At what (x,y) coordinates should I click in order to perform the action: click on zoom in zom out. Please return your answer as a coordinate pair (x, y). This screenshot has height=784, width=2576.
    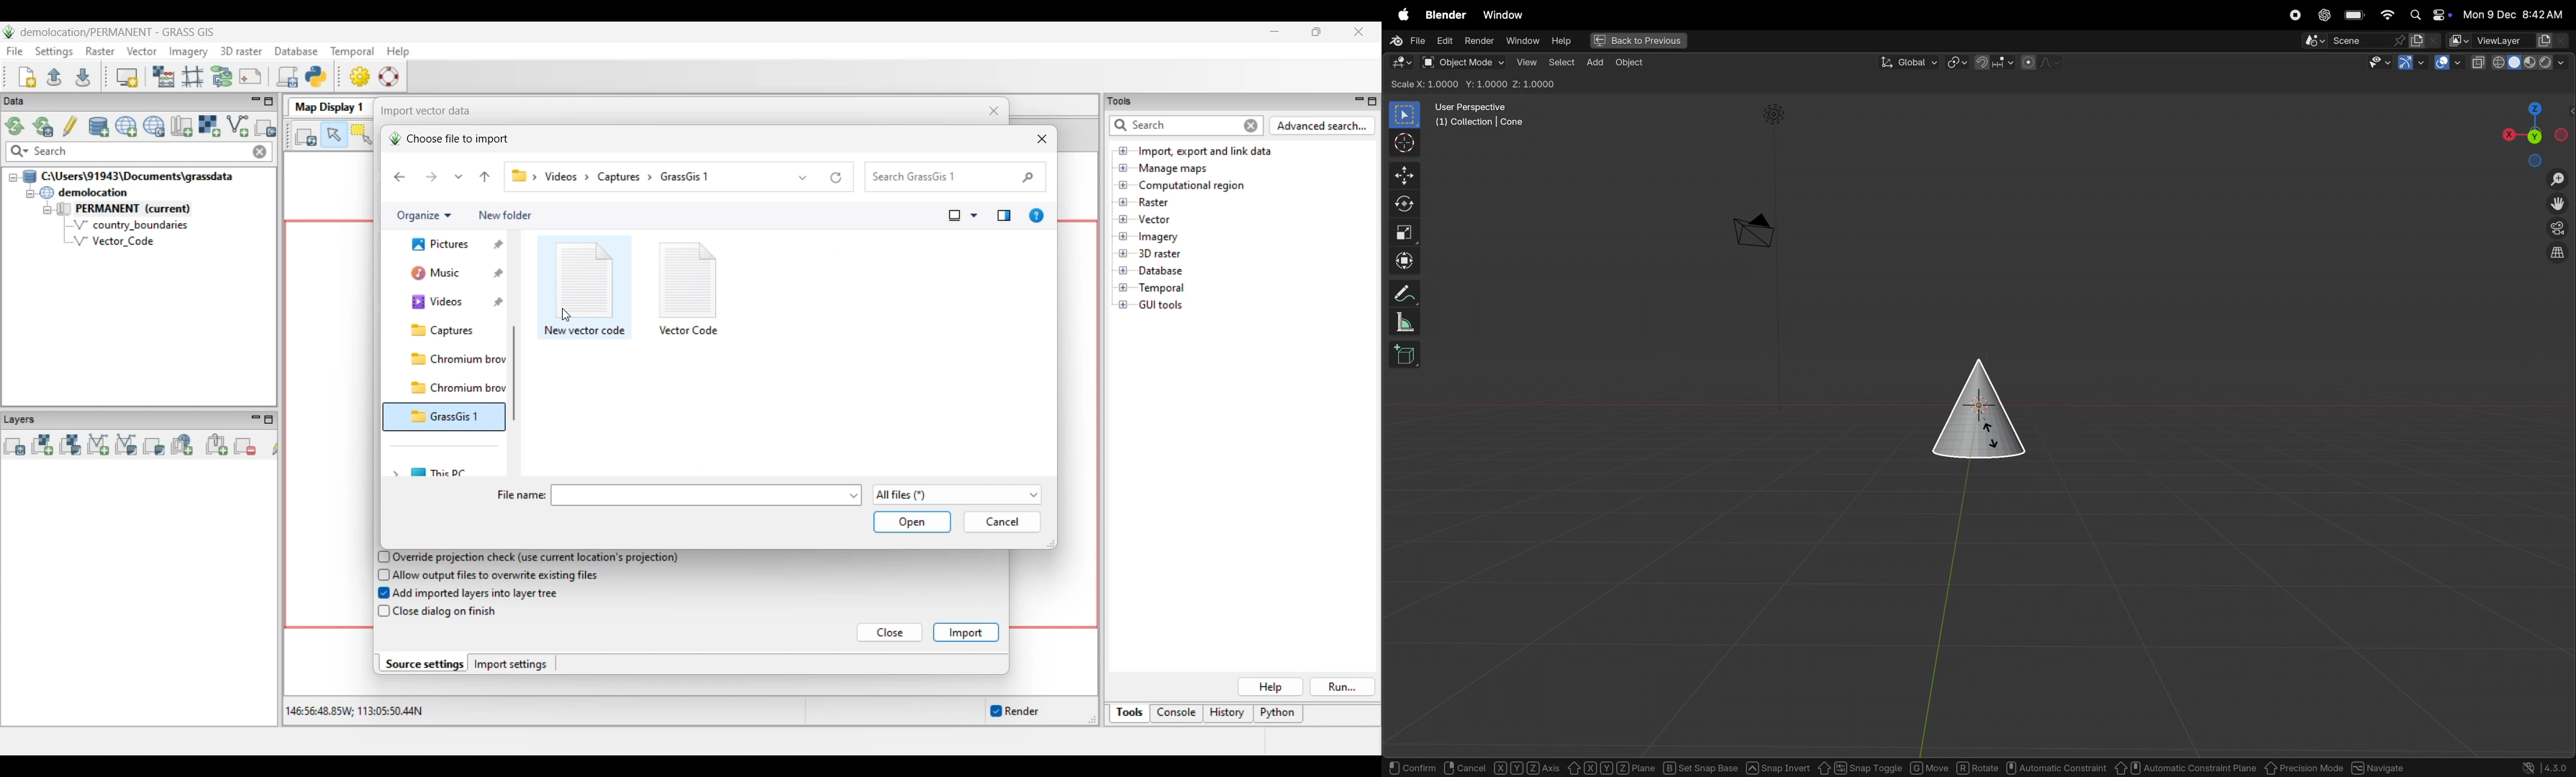
    Looking at the image, I should click on (2560, 179).